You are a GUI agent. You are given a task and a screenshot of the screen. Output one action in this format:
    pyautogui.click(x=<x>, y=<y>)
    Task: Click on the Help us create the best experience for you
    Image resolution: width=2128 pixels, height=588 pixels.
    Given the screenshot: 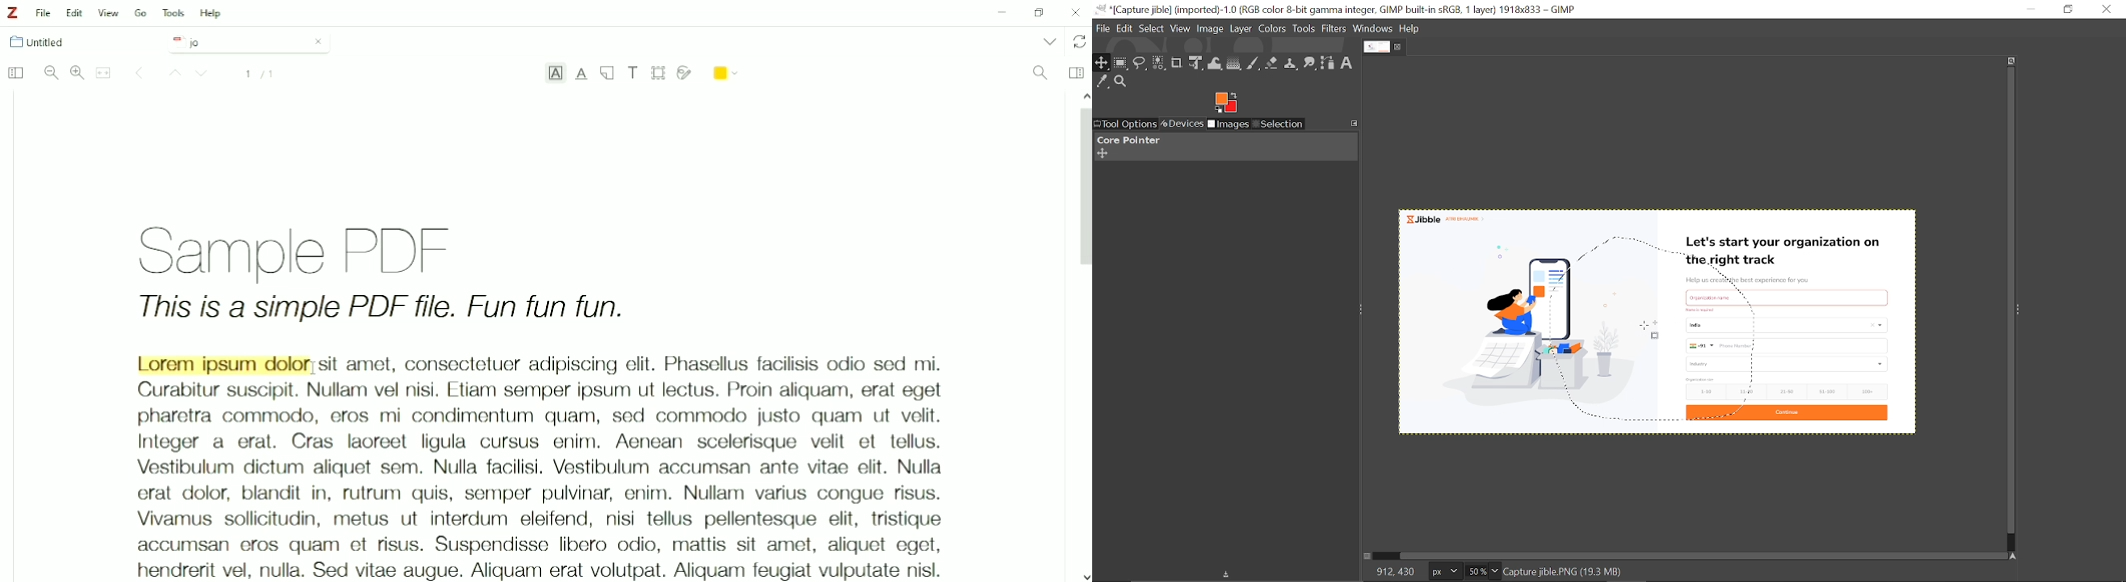 What is the action you would take?
    pyautogui.click(x=1748, y=280)
    